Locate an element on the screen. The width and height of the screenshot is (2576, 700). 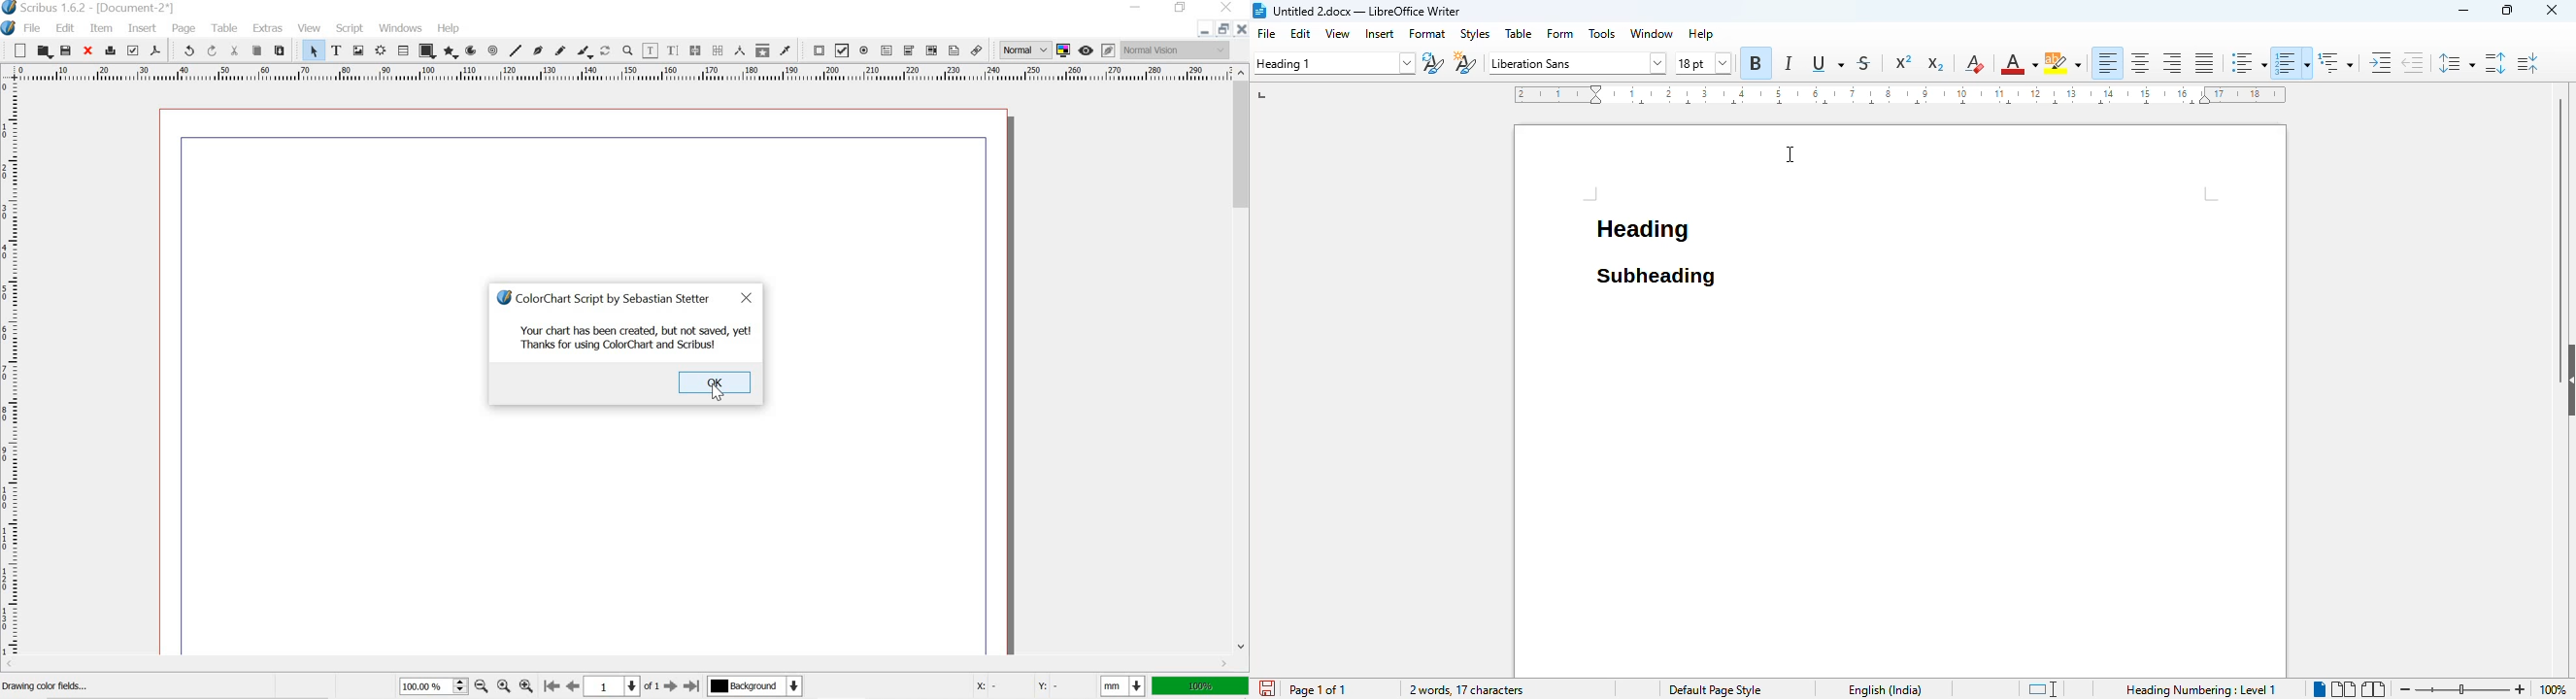
pdf check box is located at coordinates (842, 51).